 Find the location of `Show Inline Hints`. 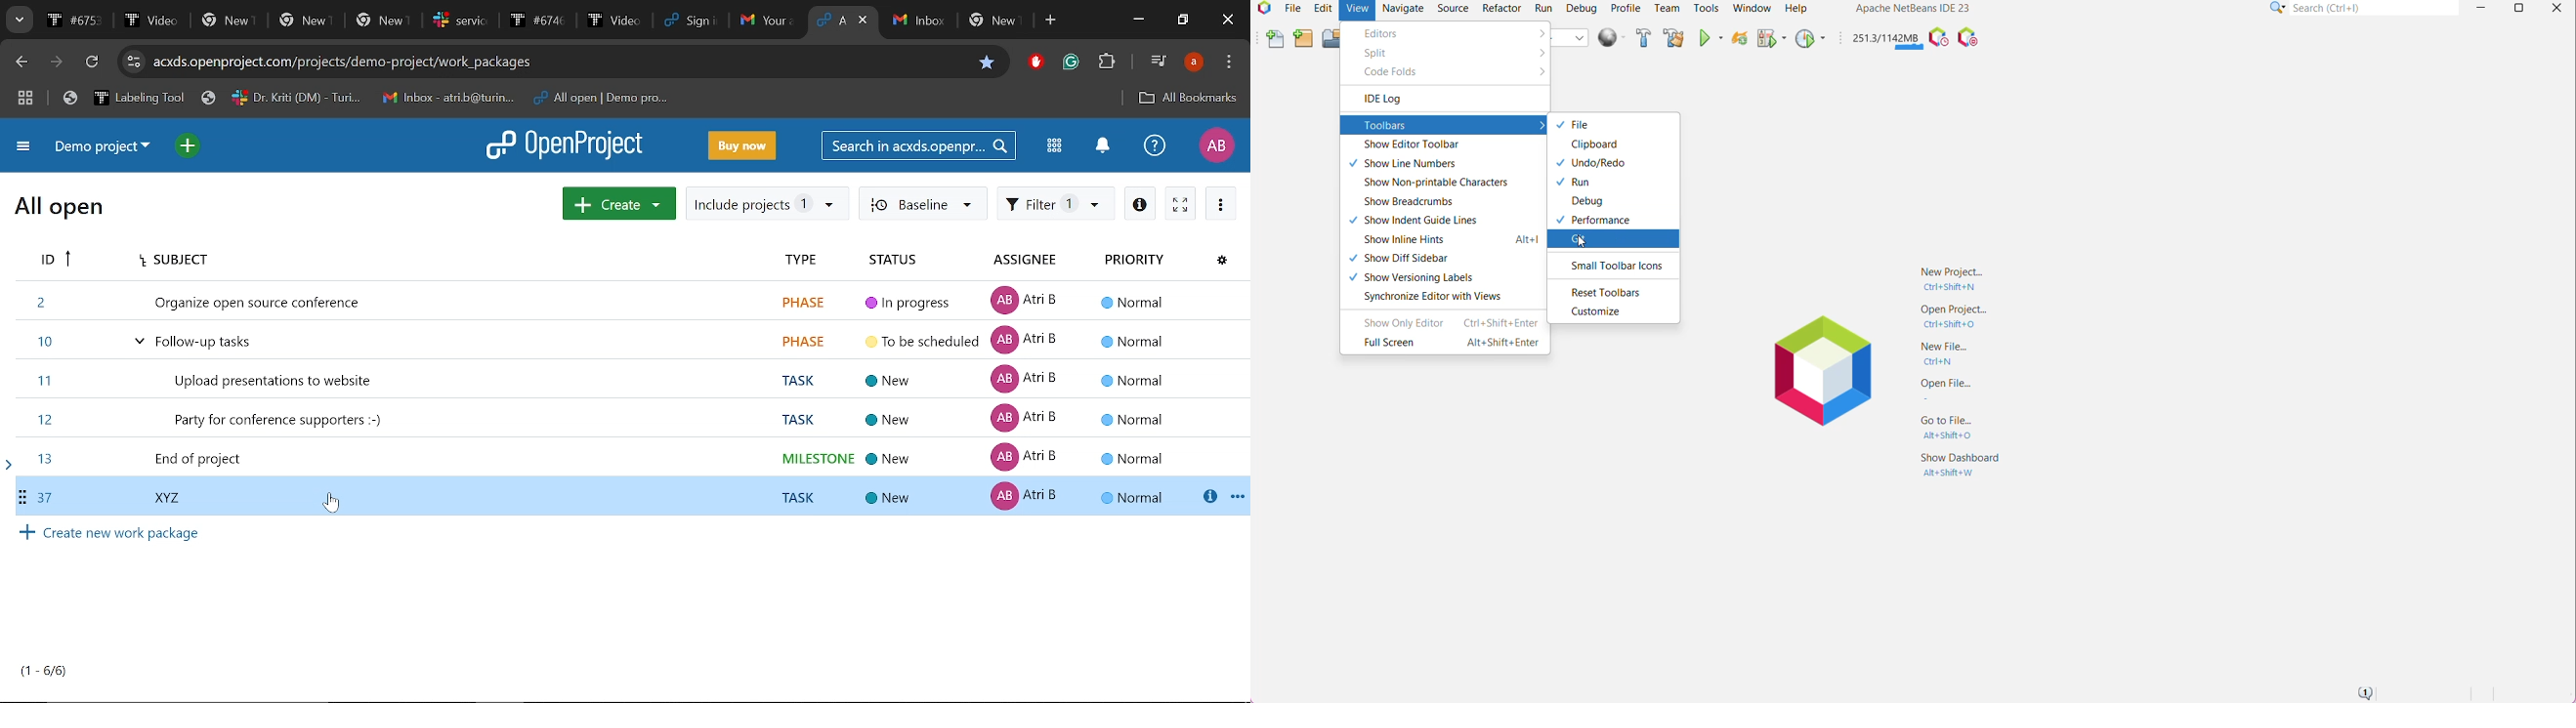

Show Inline Hints is located at coordinates (1450, 240).